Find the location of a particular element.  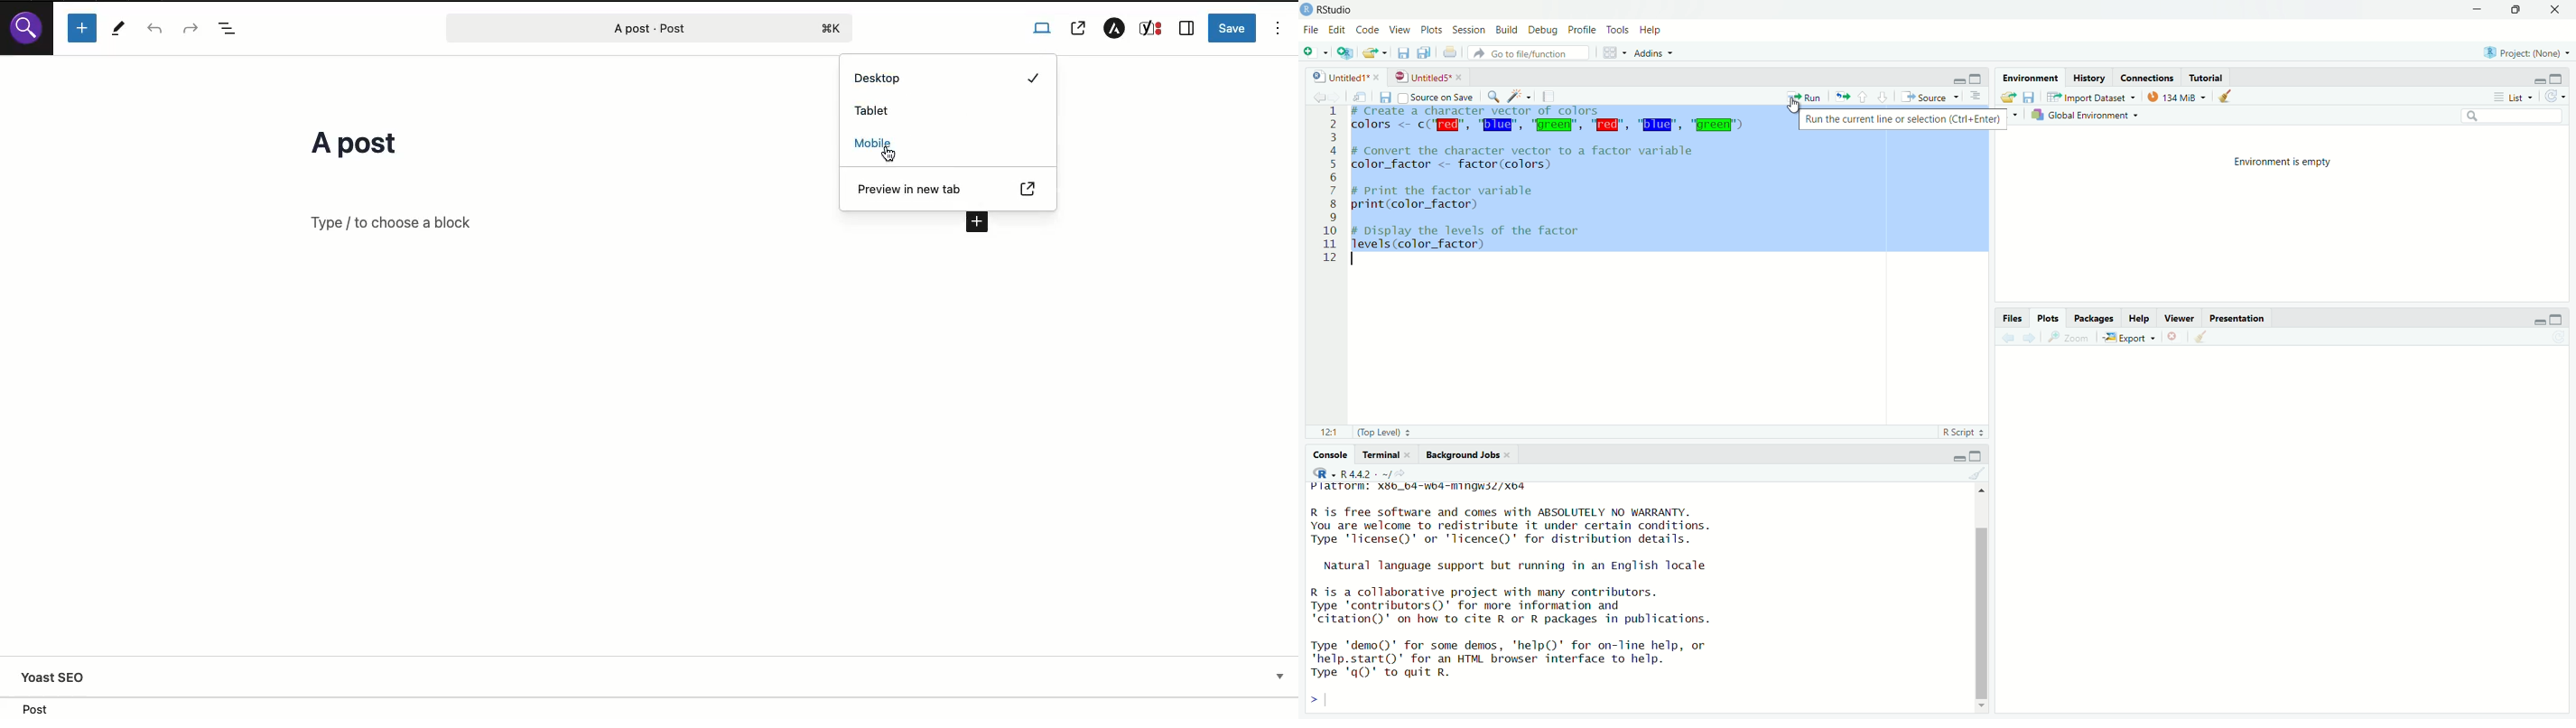

Environment is located at coordinates (2032, 77).